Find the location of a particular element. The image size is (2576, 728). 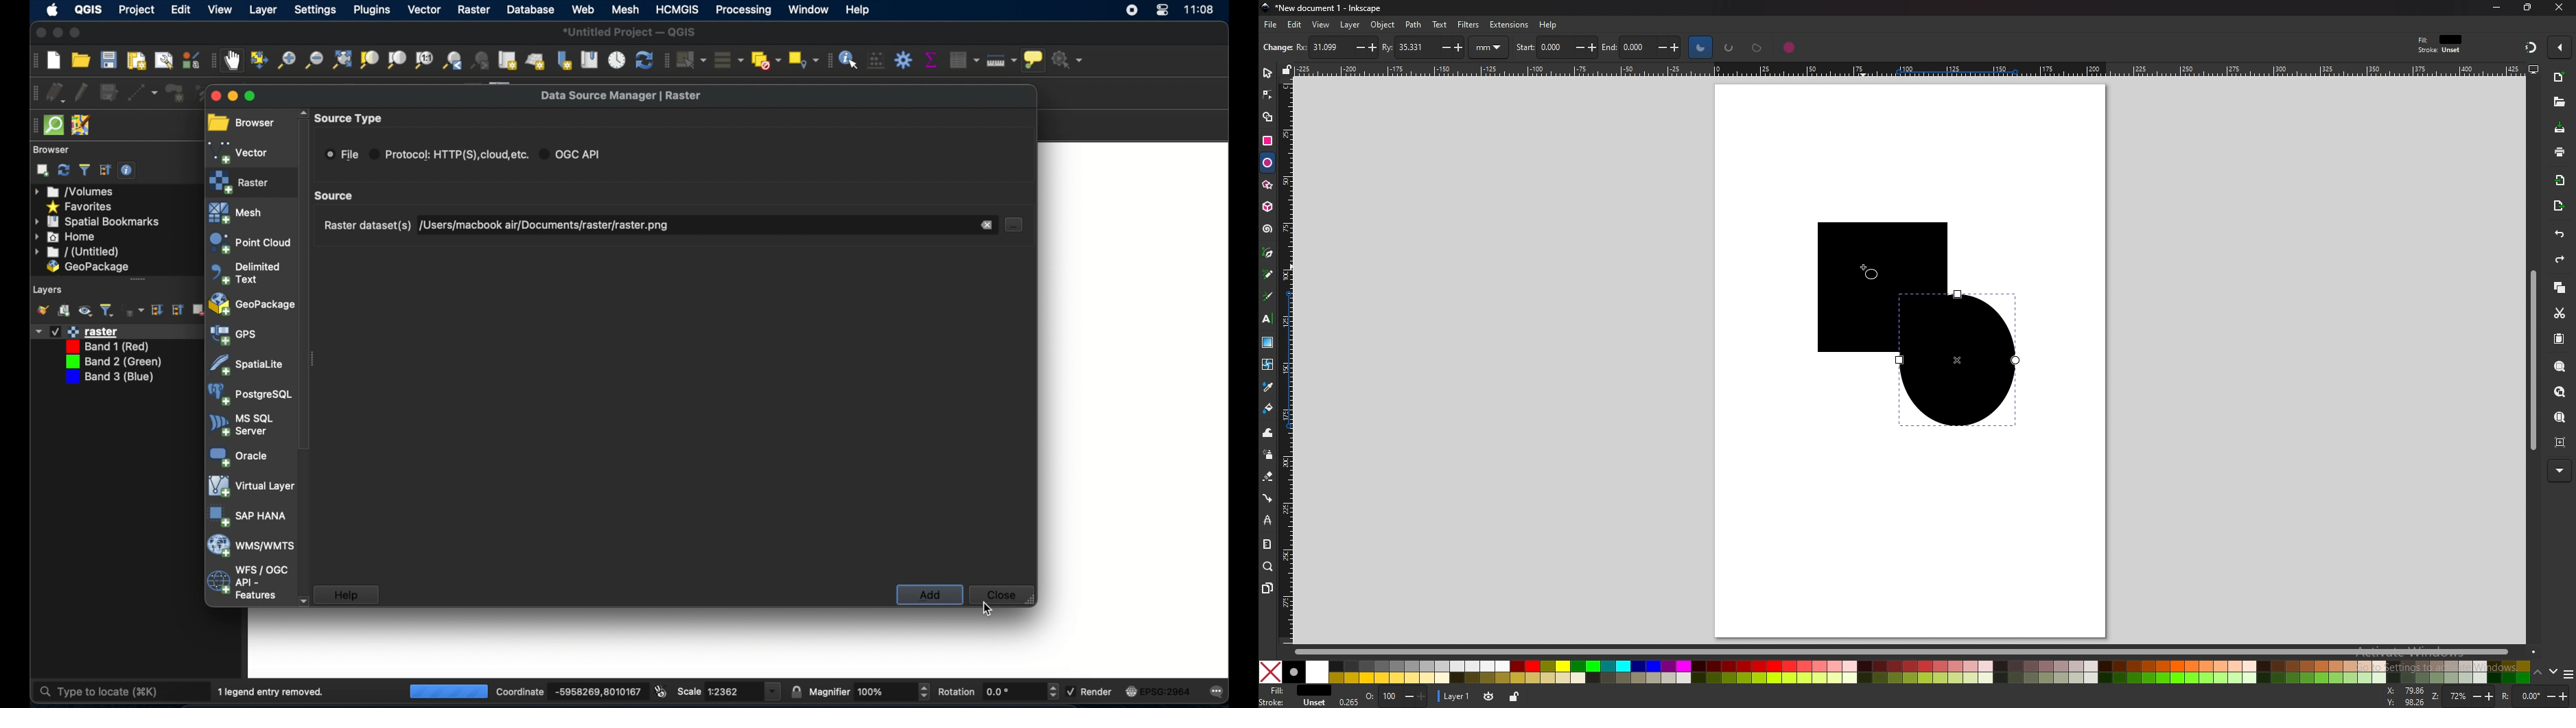

minimize is located at coordinates (231, 94).